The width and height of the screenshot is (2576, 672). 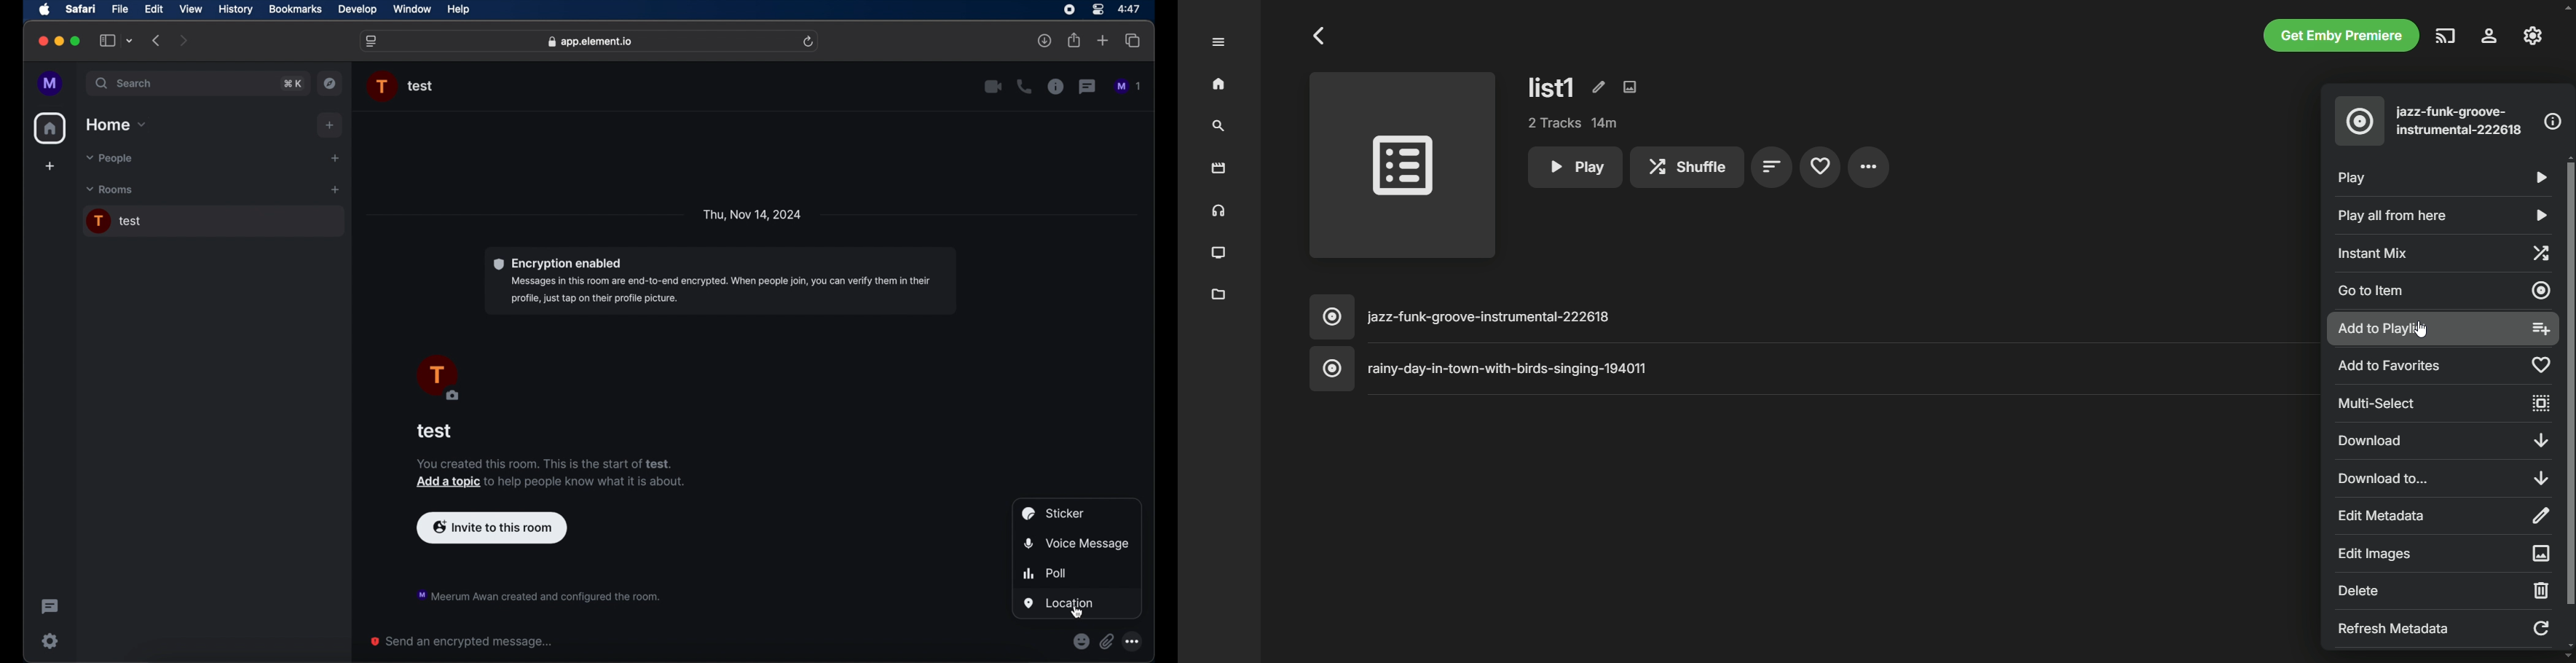 I want to click on manage emby server, so click(x=2533, y=36).